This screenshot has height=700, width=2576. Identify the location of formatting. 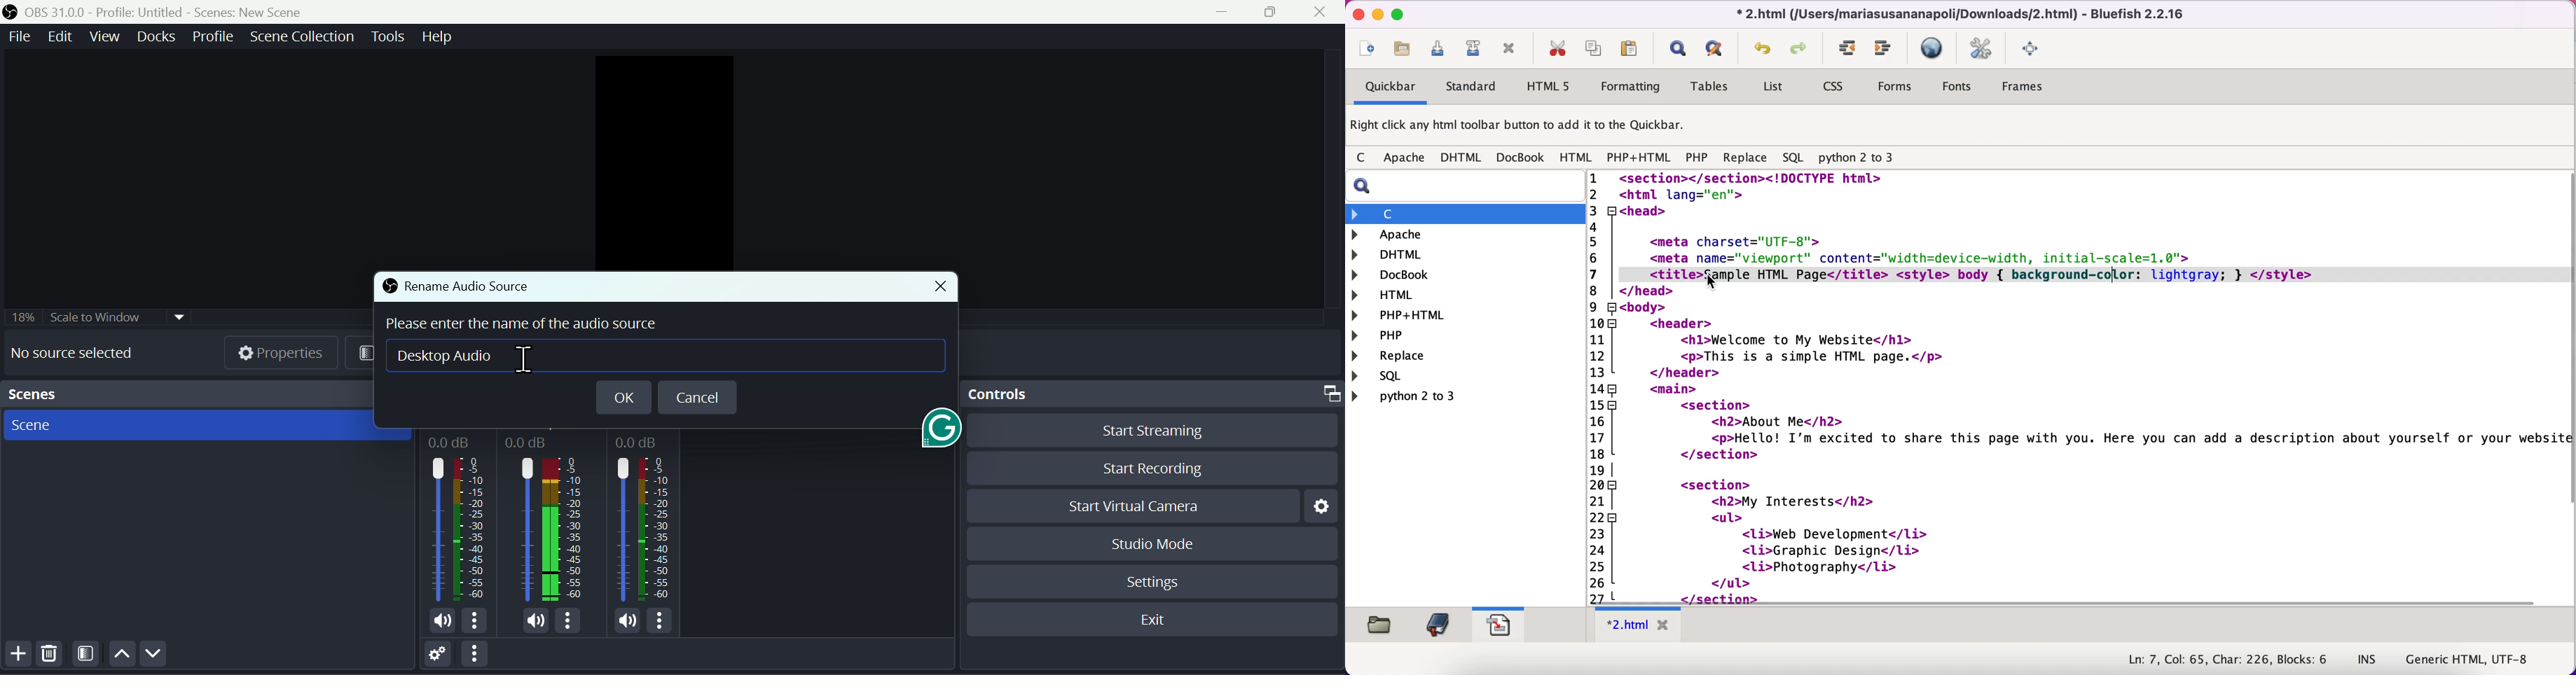
(1631, 88).